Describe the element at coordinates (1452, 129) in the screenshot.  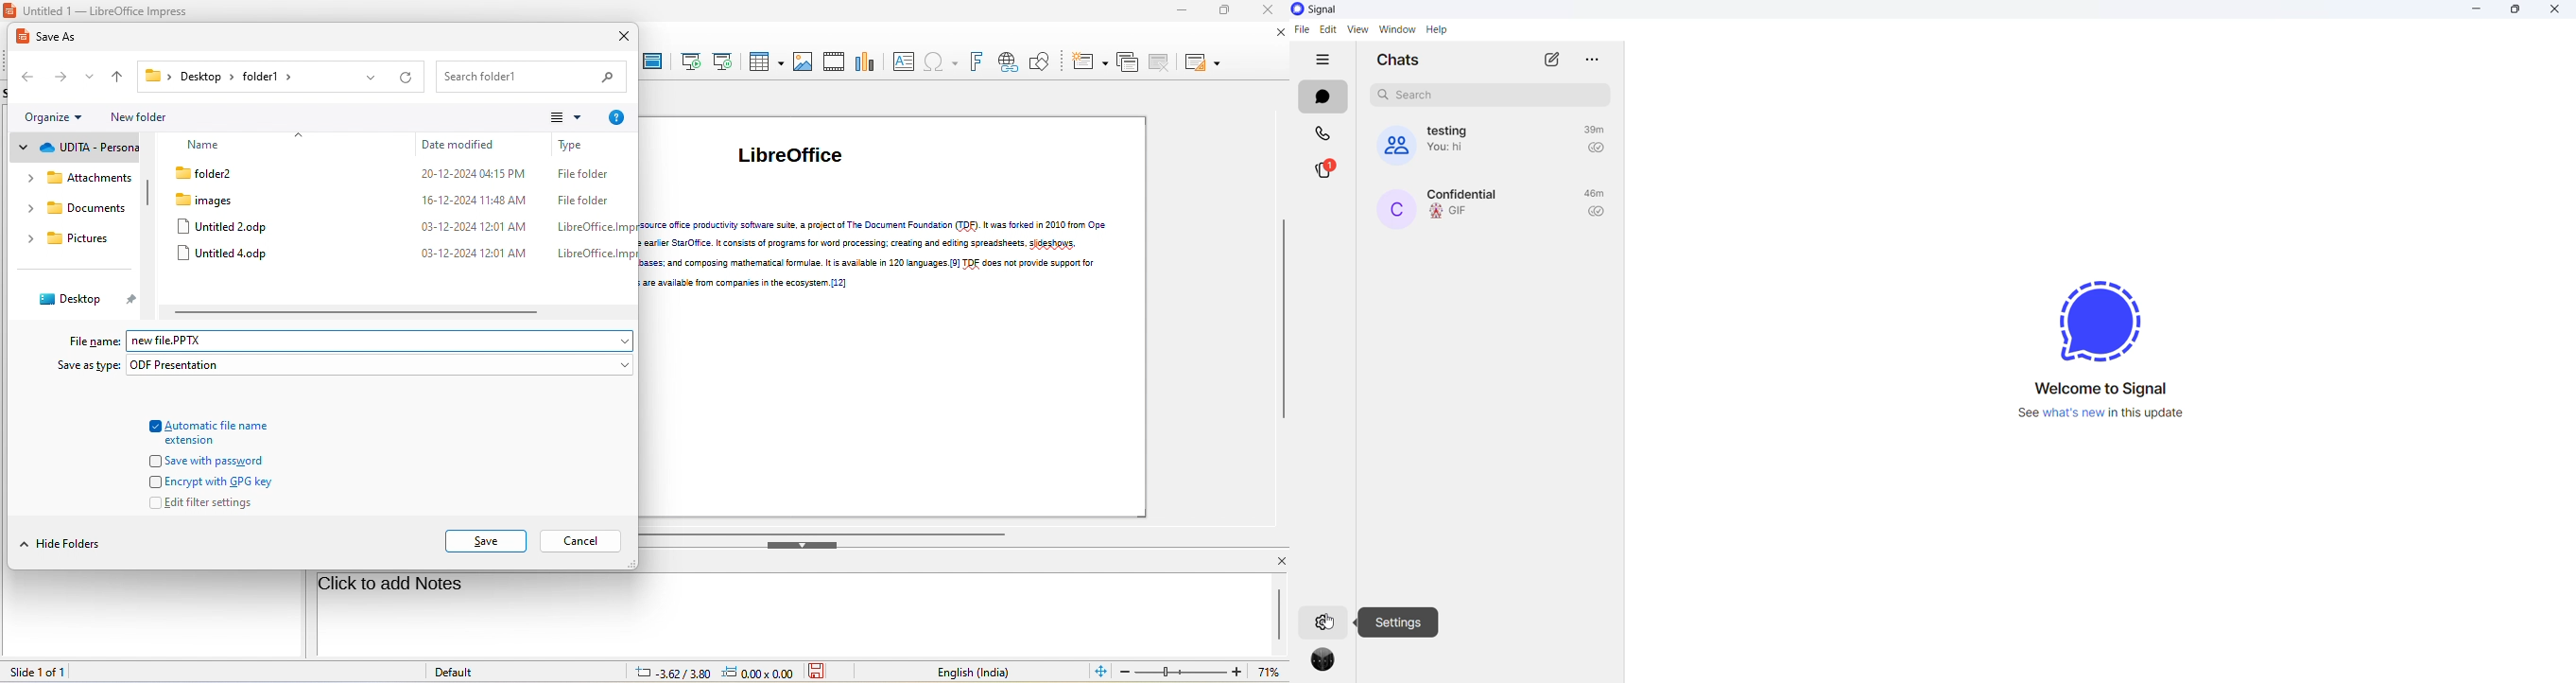
I see `group name` at that location.